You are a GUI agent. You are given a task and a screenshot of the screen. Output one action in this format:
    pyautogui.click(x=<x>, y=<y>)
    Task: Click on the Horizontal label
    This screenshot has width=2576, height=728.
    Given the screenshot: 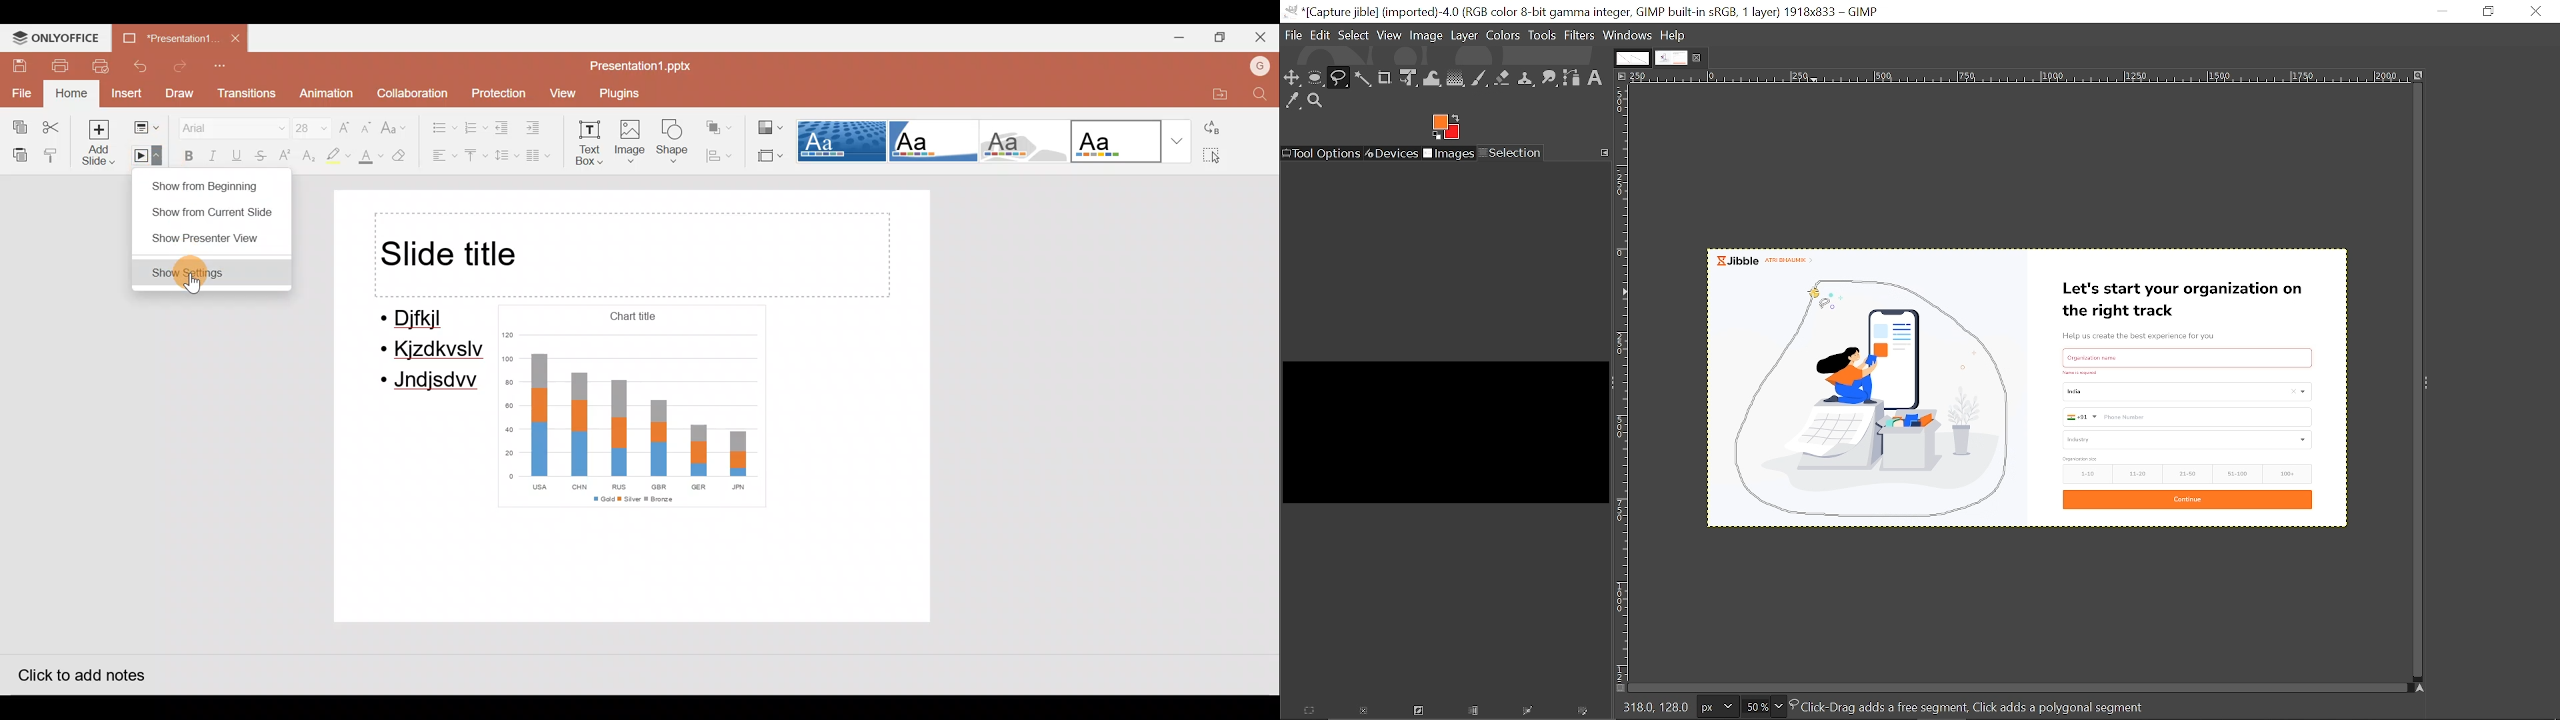 What is the action you would take?
    pyautogui.click(x=2018, y=78)
    